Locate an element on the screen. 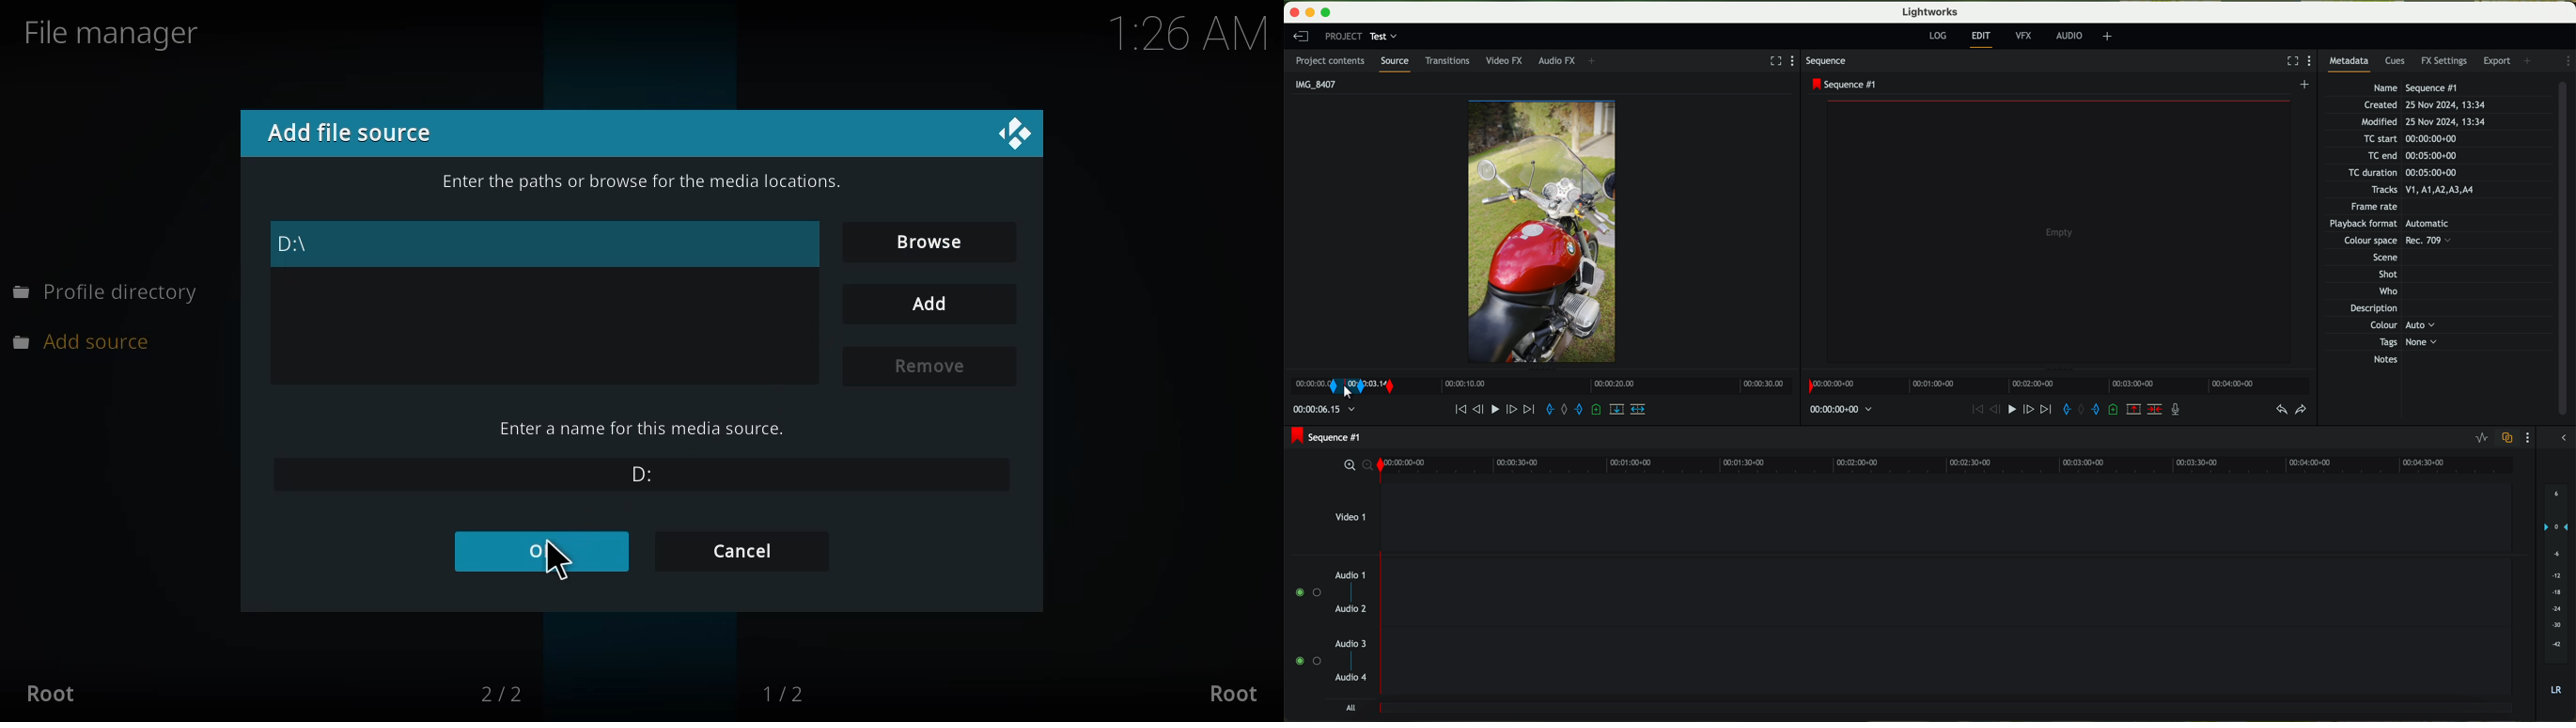  Description is located at coordinates (2385, 309).